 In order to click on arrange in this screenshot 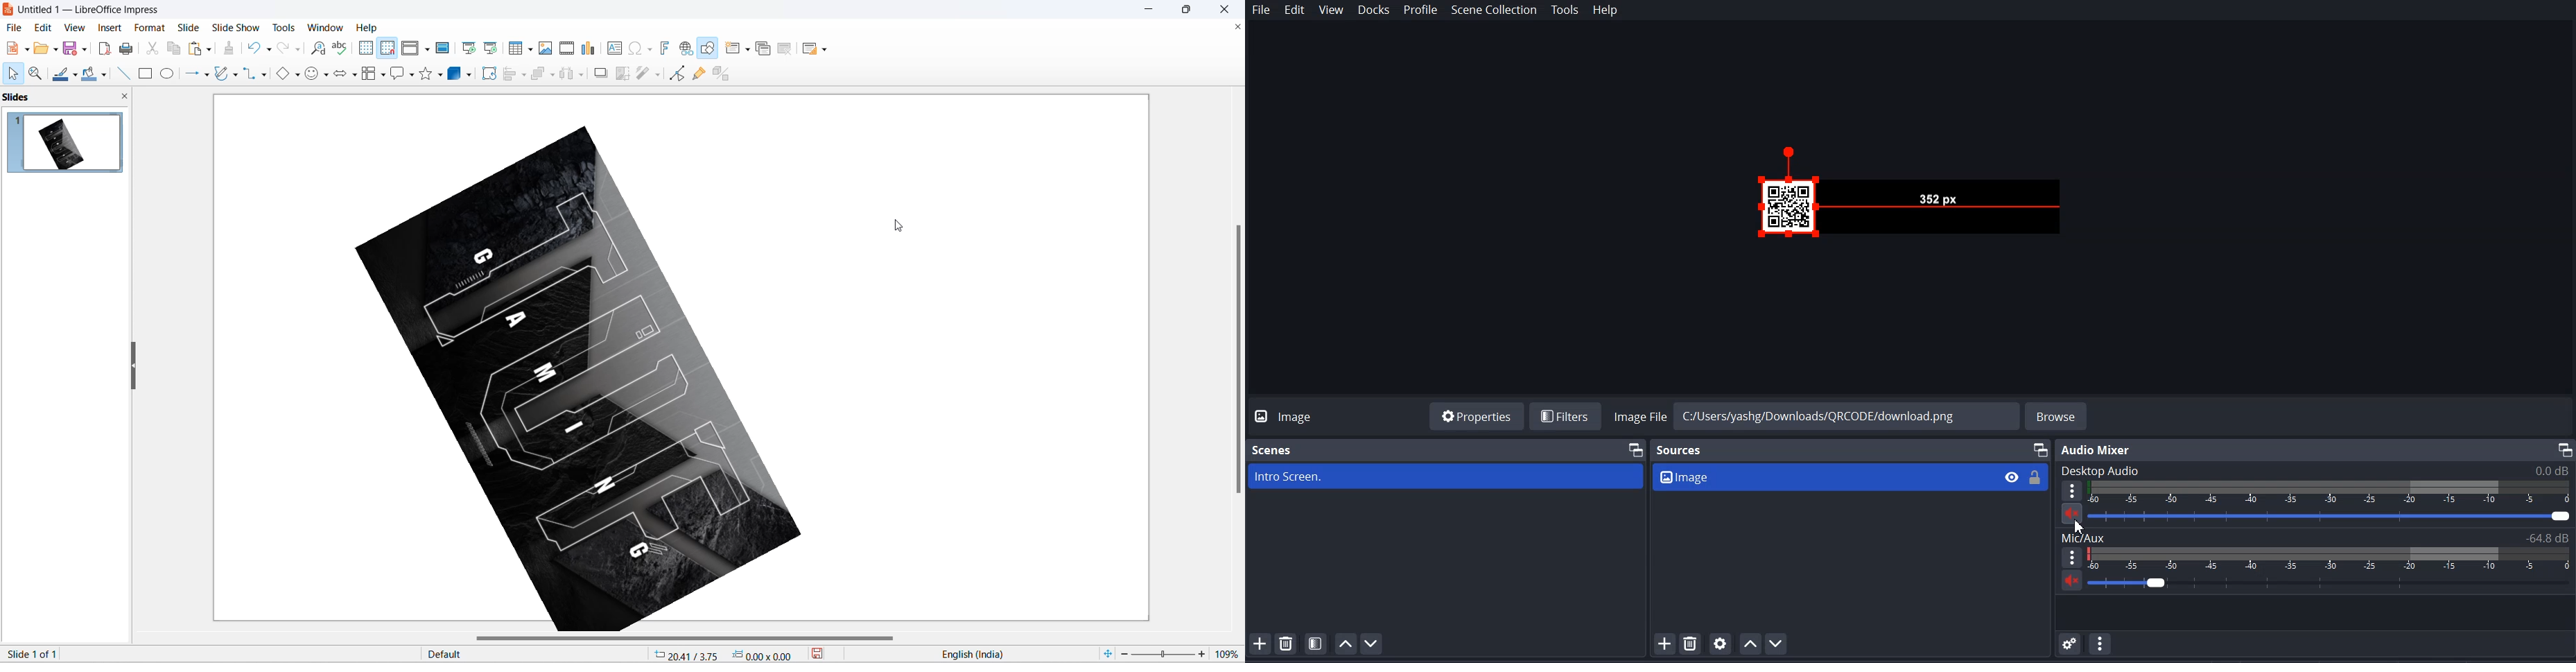, I will do `click(542, 73)`.